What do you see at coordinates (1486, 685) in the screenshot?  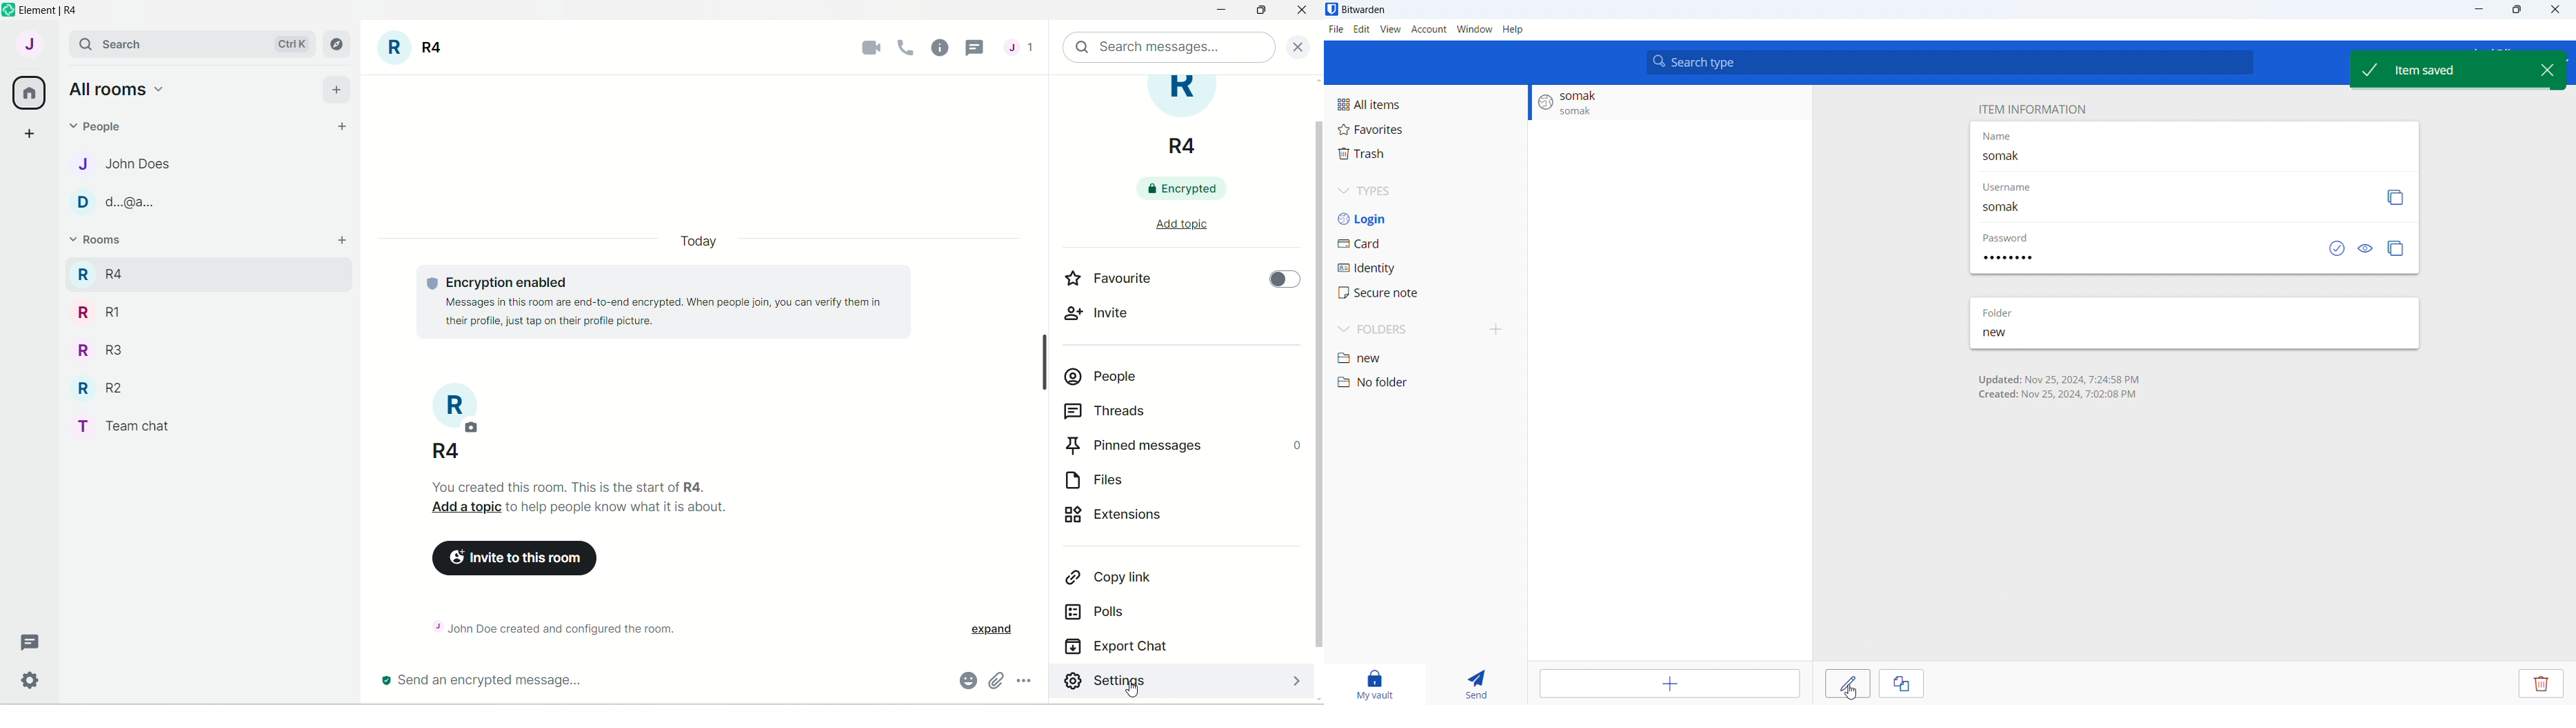 I see `send` at bounding box center [1486, 685].